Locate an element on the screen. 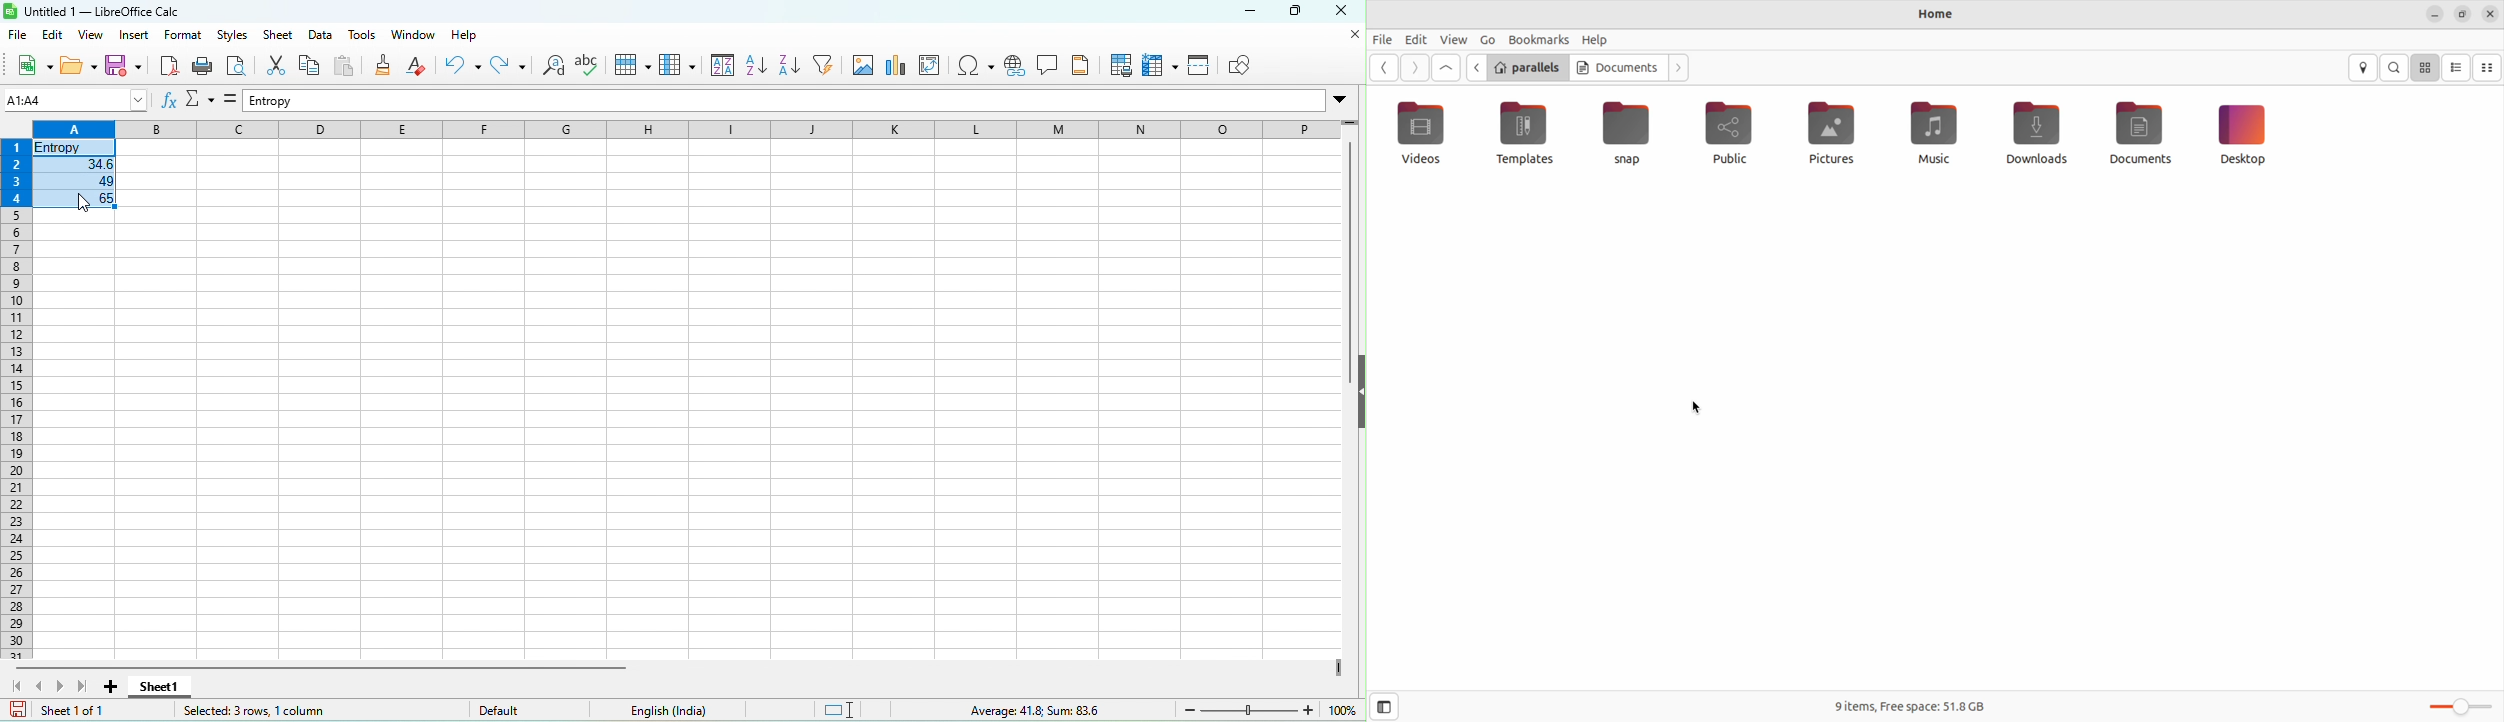 The height and width of the screenshot is (728, 2520). height is located at coordinates (1357, 392).